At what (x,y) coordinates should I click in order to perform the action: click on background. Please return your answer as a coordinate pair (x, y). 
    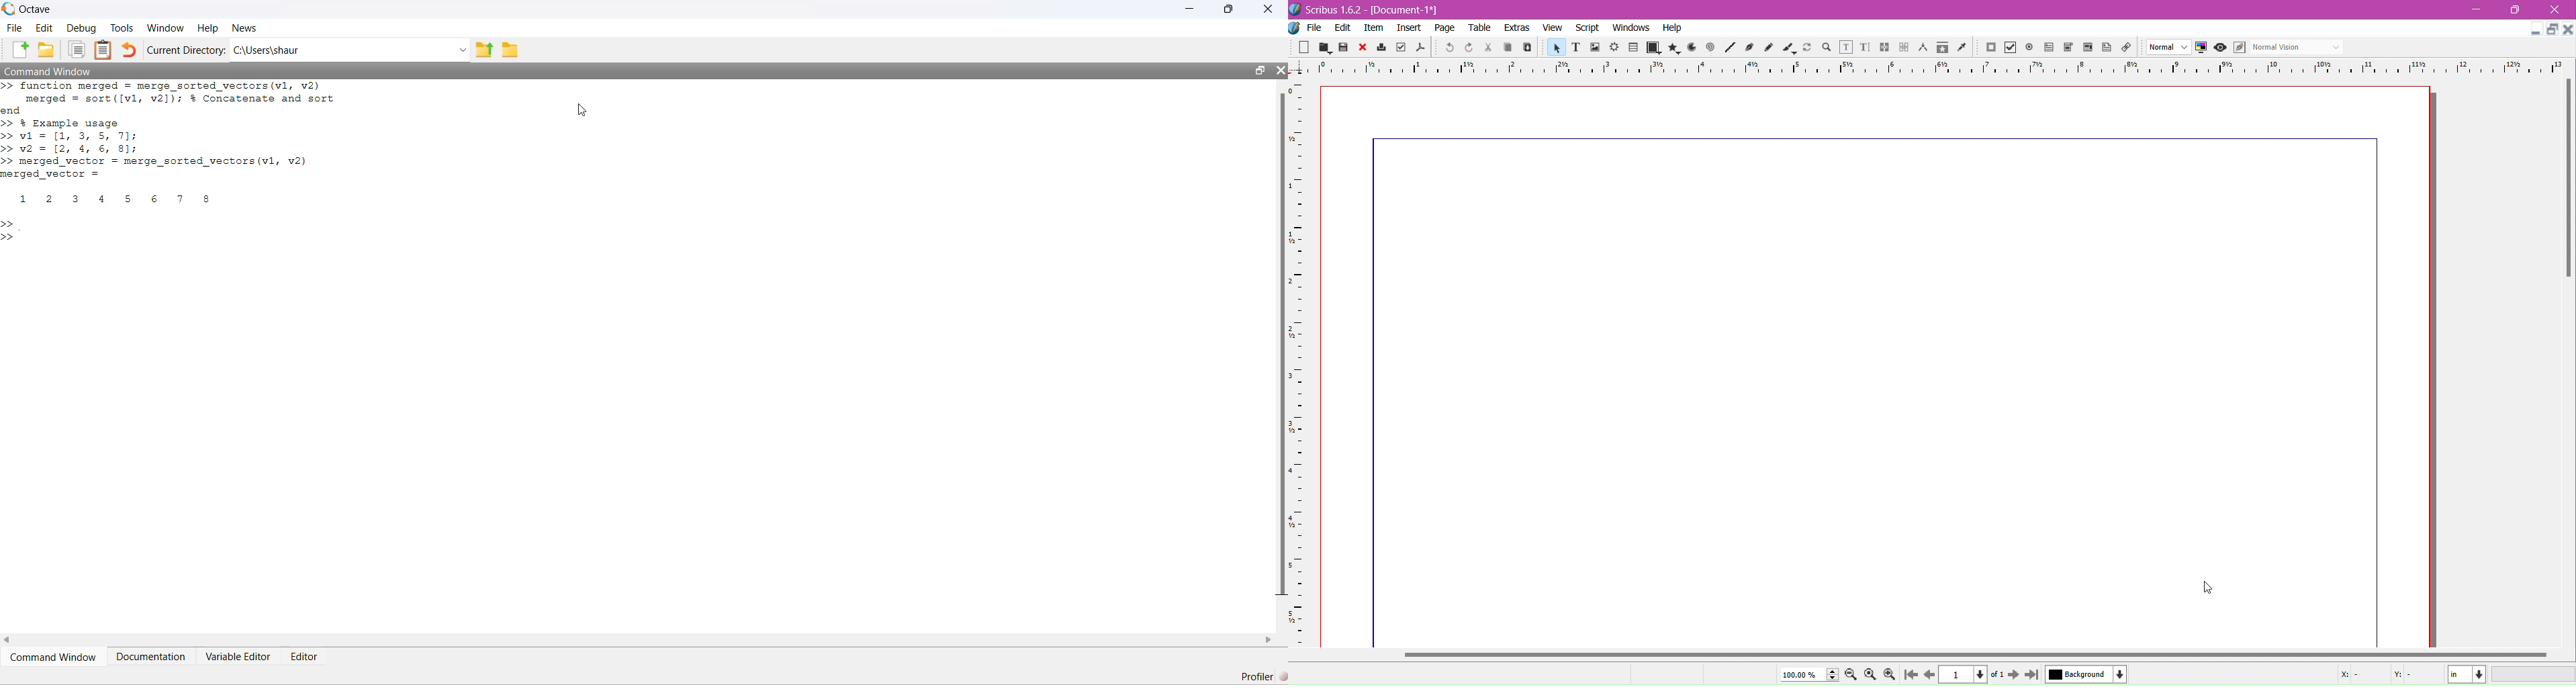
    Looking at the image, I should click on (2086, 674).